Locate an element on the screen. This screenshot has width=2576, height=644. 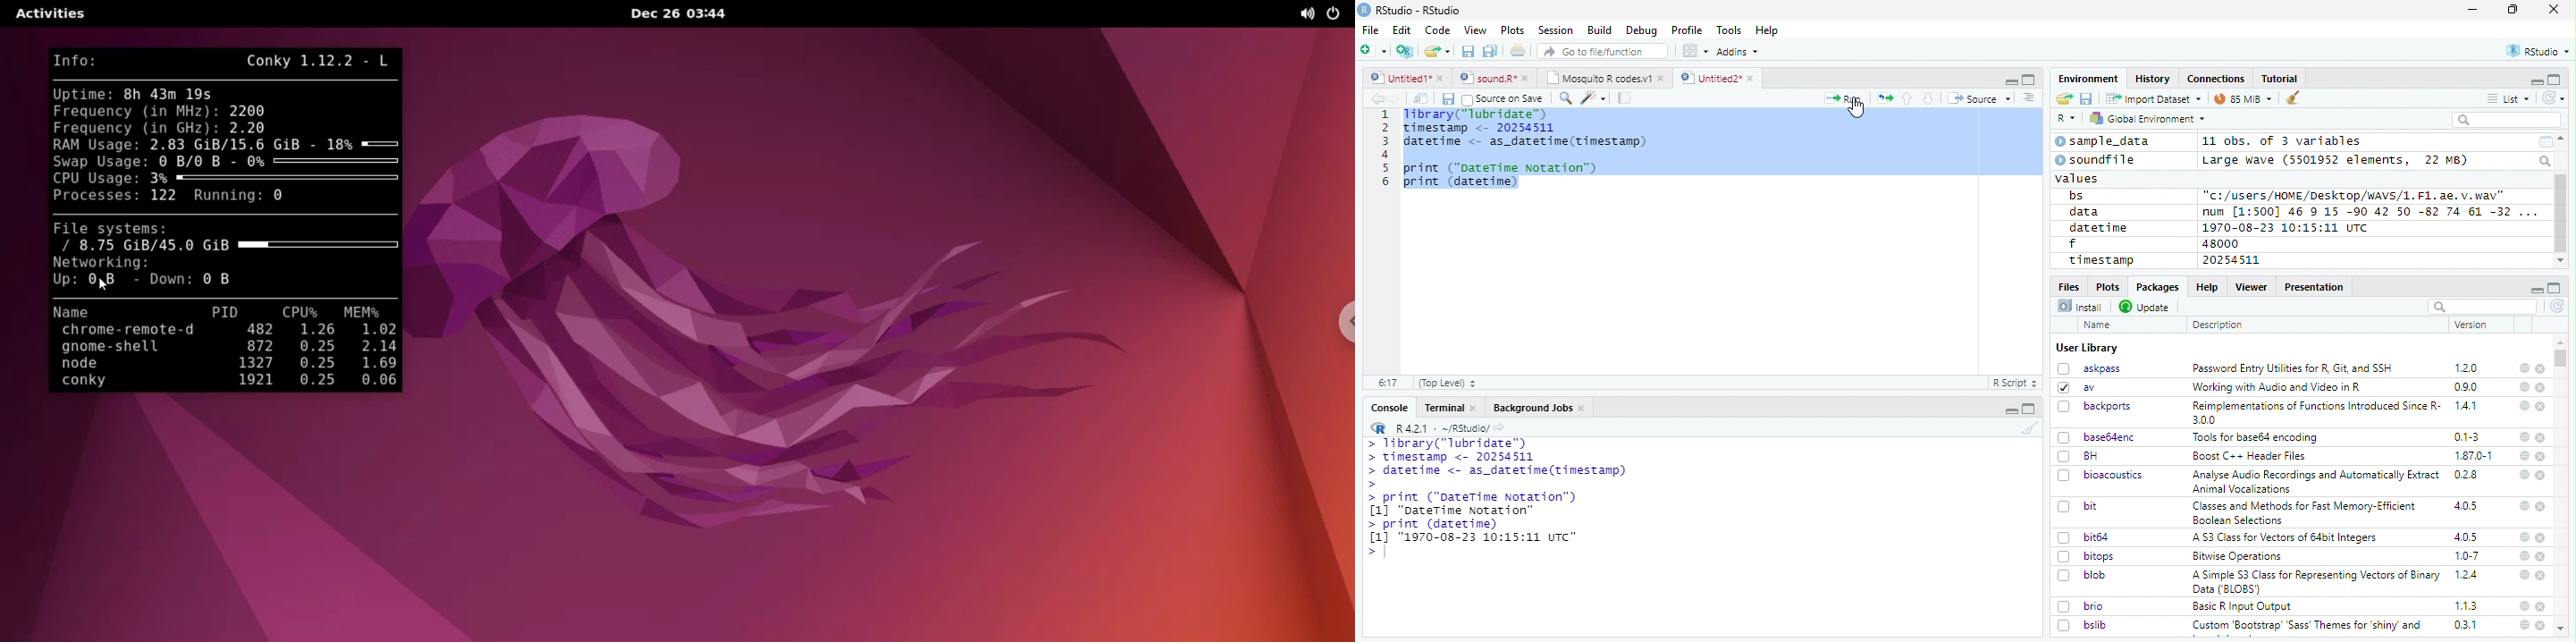
find is located at coordinates (1563, 97).